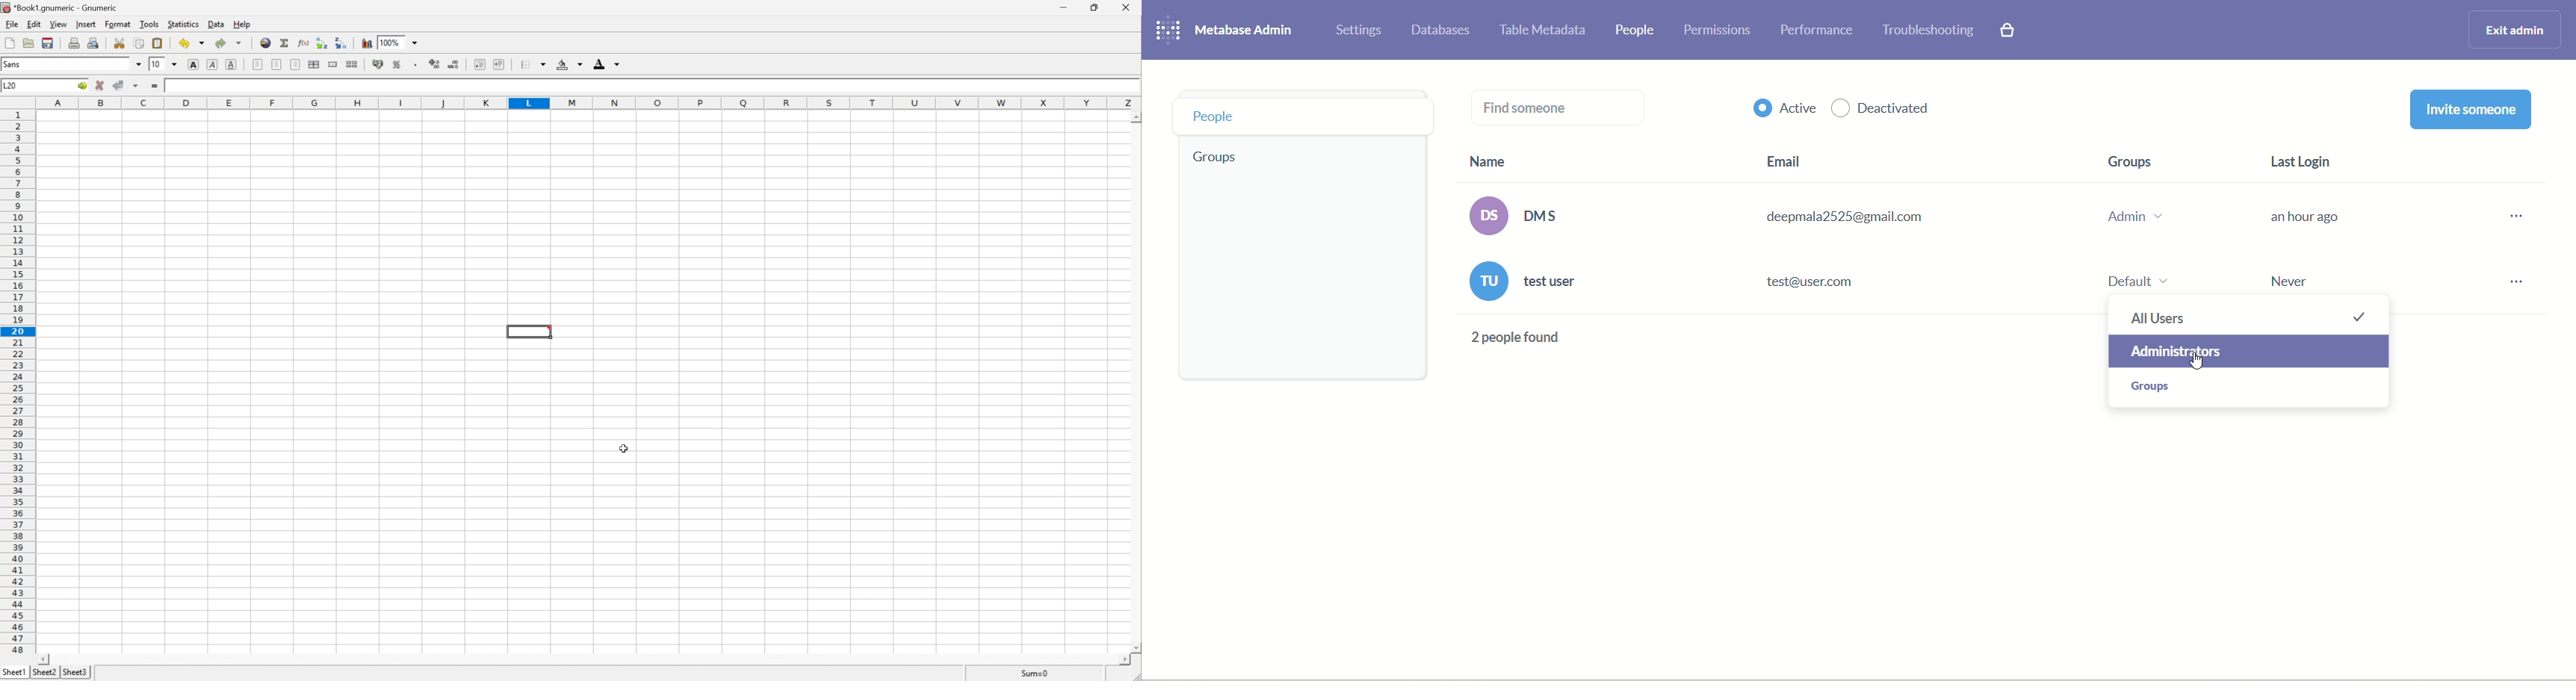 This screenshot has width=2576, height=700. I want to click on Accept changes, so click(119, 86).